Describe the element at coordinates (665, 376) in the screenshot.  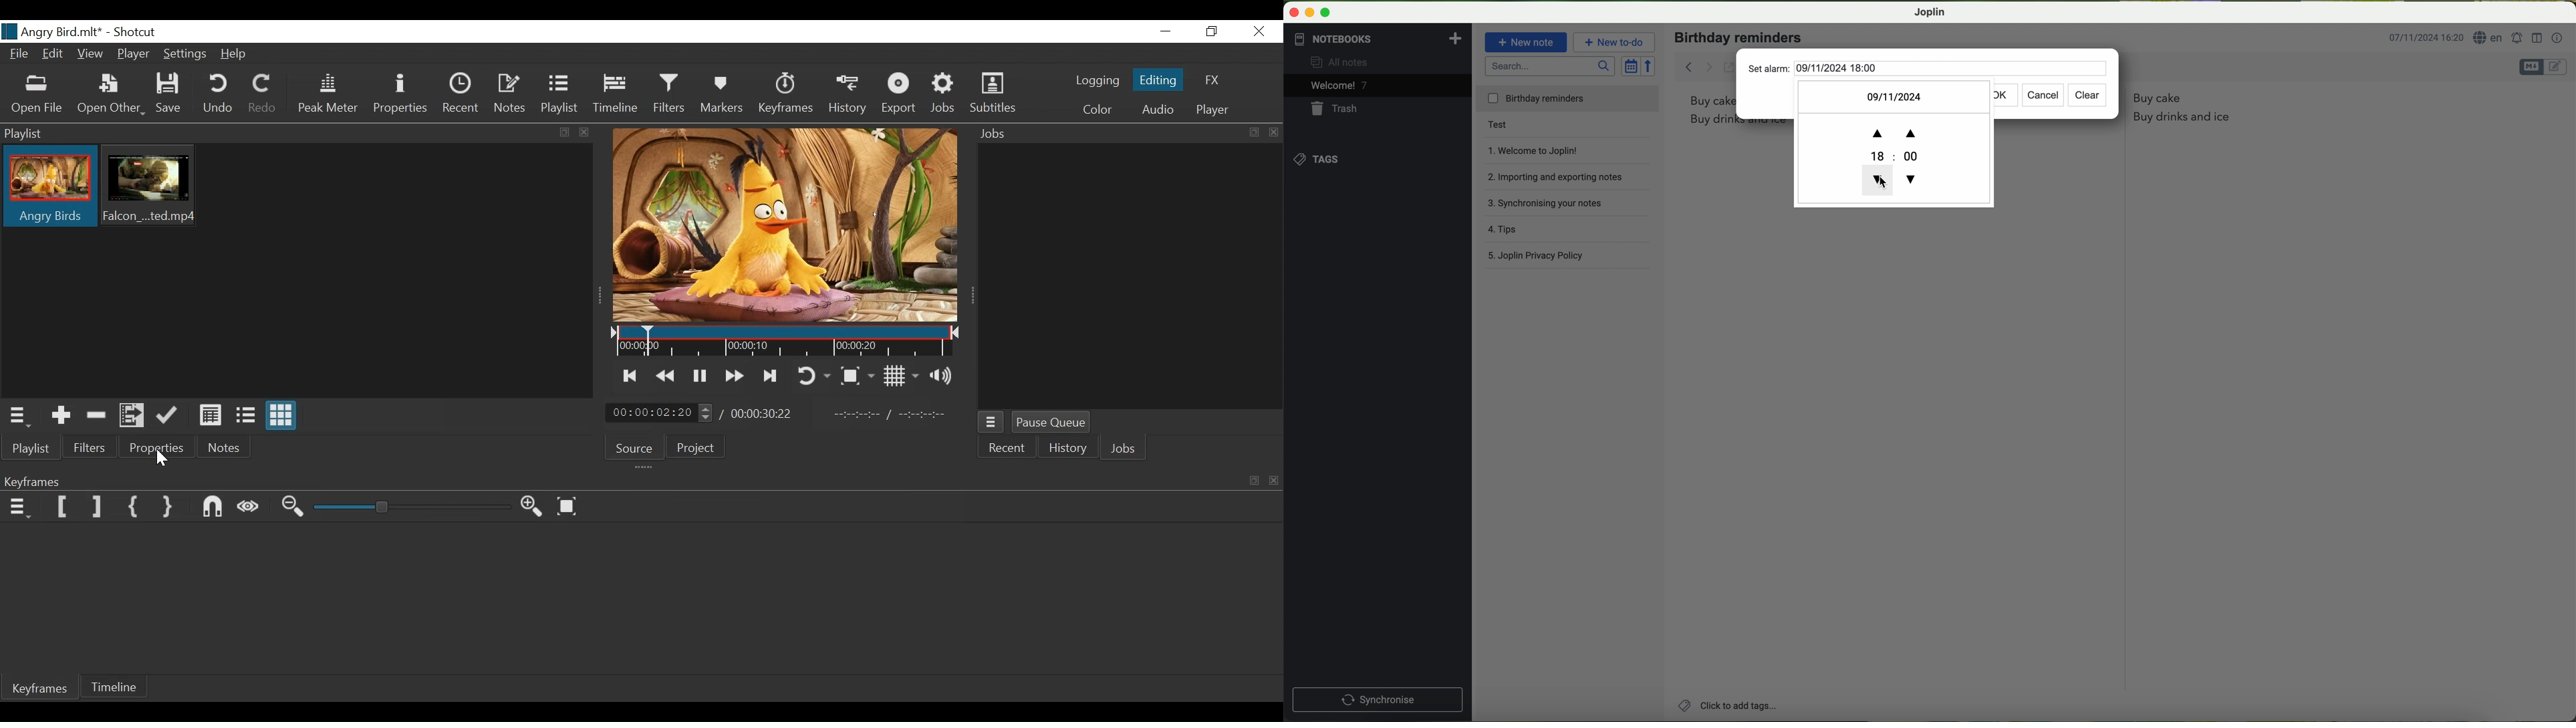
I see `Play backward quickly` at that location.